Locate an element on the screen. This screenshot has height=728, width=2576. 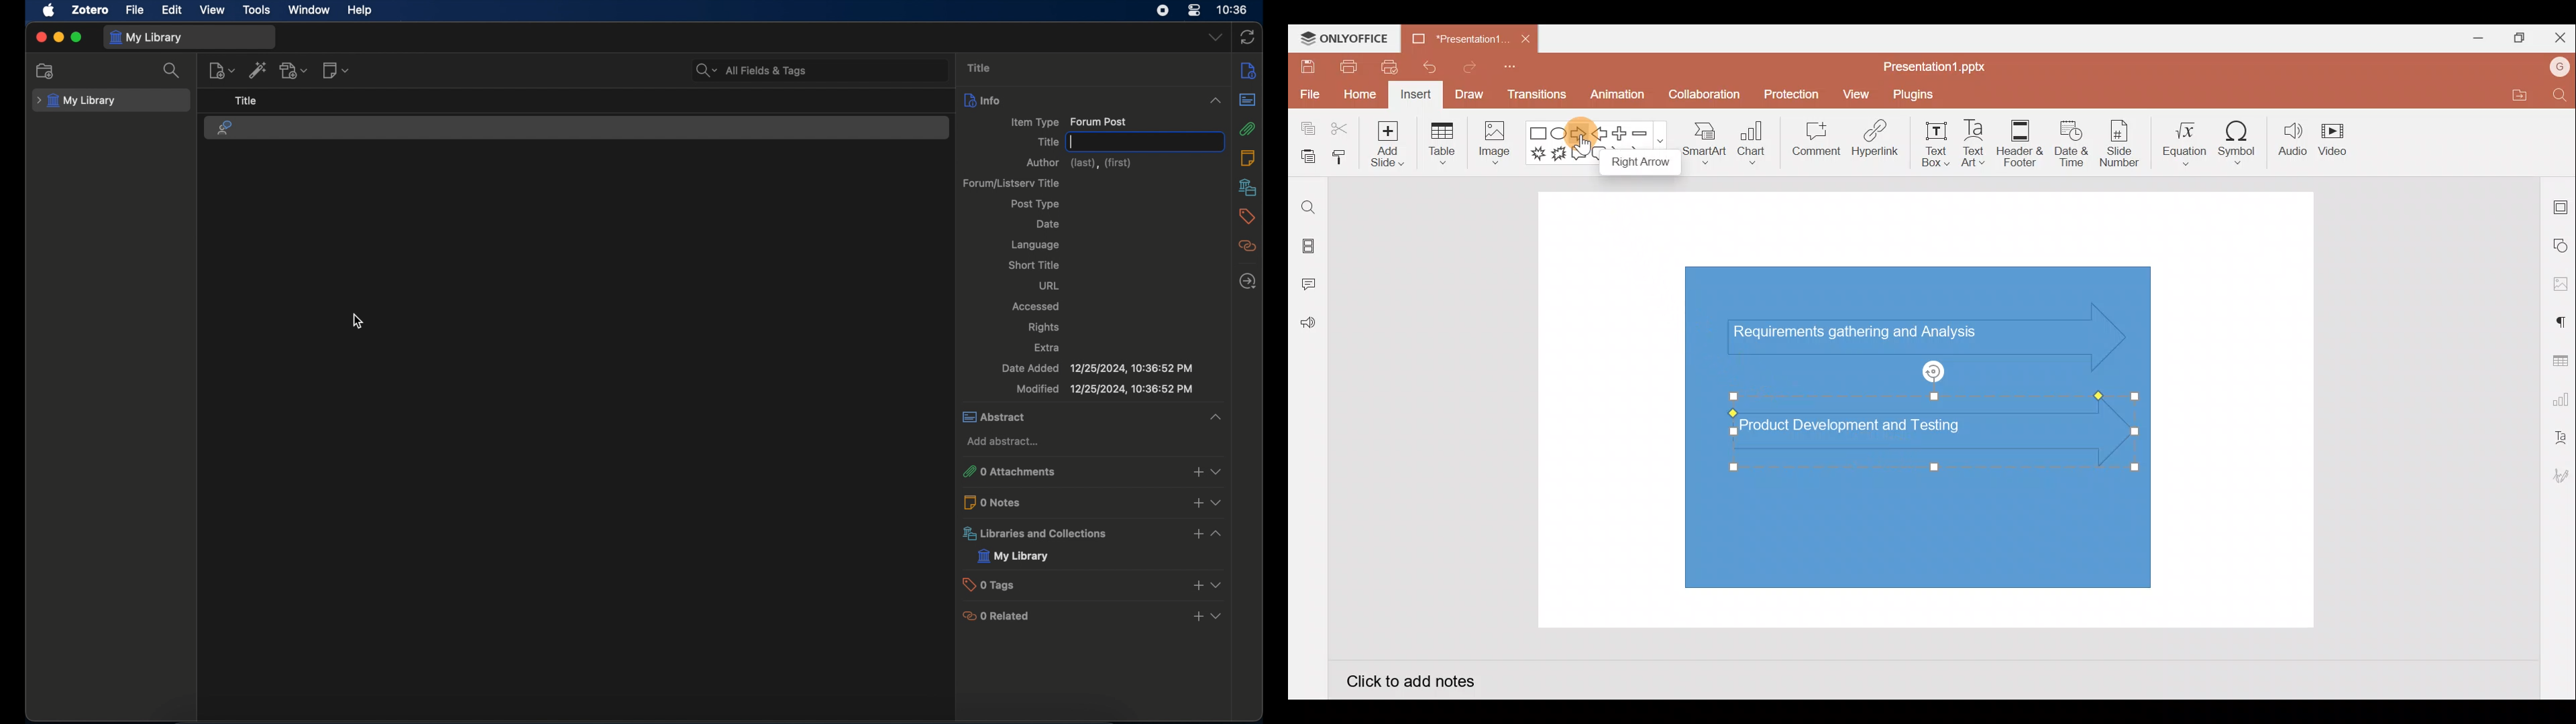
Comment is located at coordinates (1811, 141).